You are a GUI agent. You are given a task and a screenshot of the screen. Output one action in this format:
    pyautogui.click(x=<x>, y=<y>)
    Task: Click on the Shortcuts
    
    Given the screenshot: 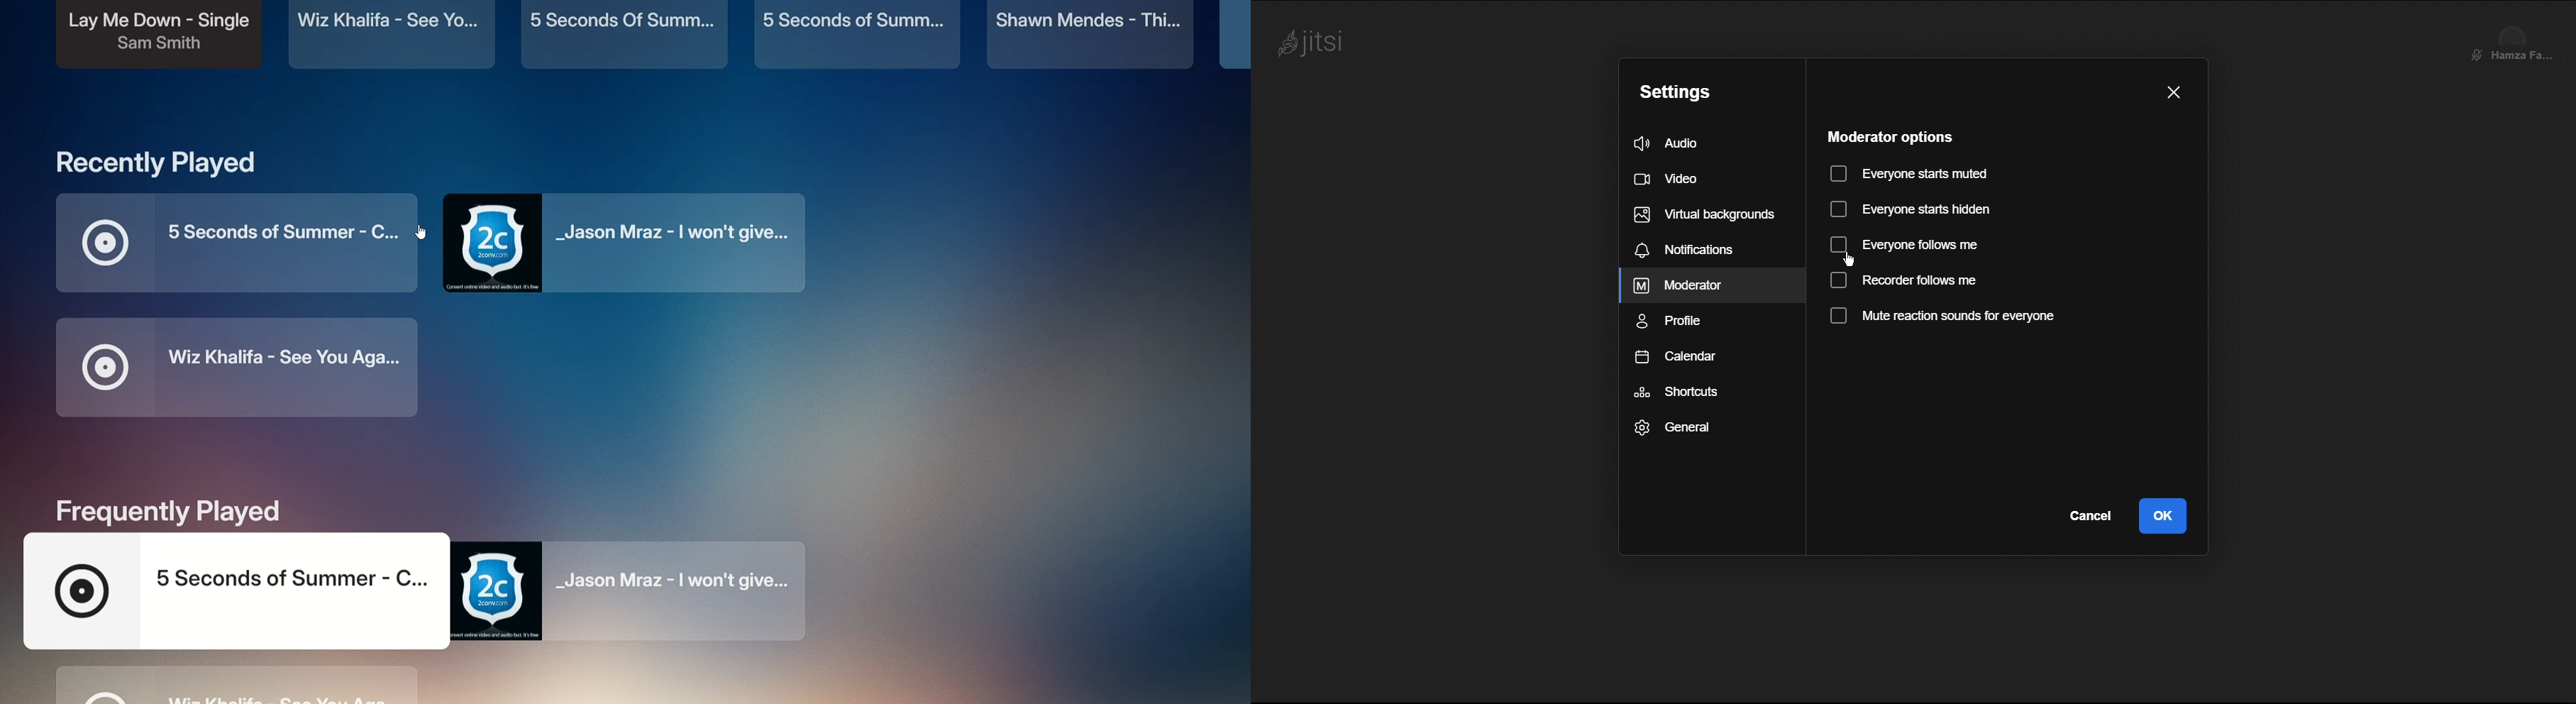 What is the action you would take?
    pyautogui.click(x=1678, y=392)
    